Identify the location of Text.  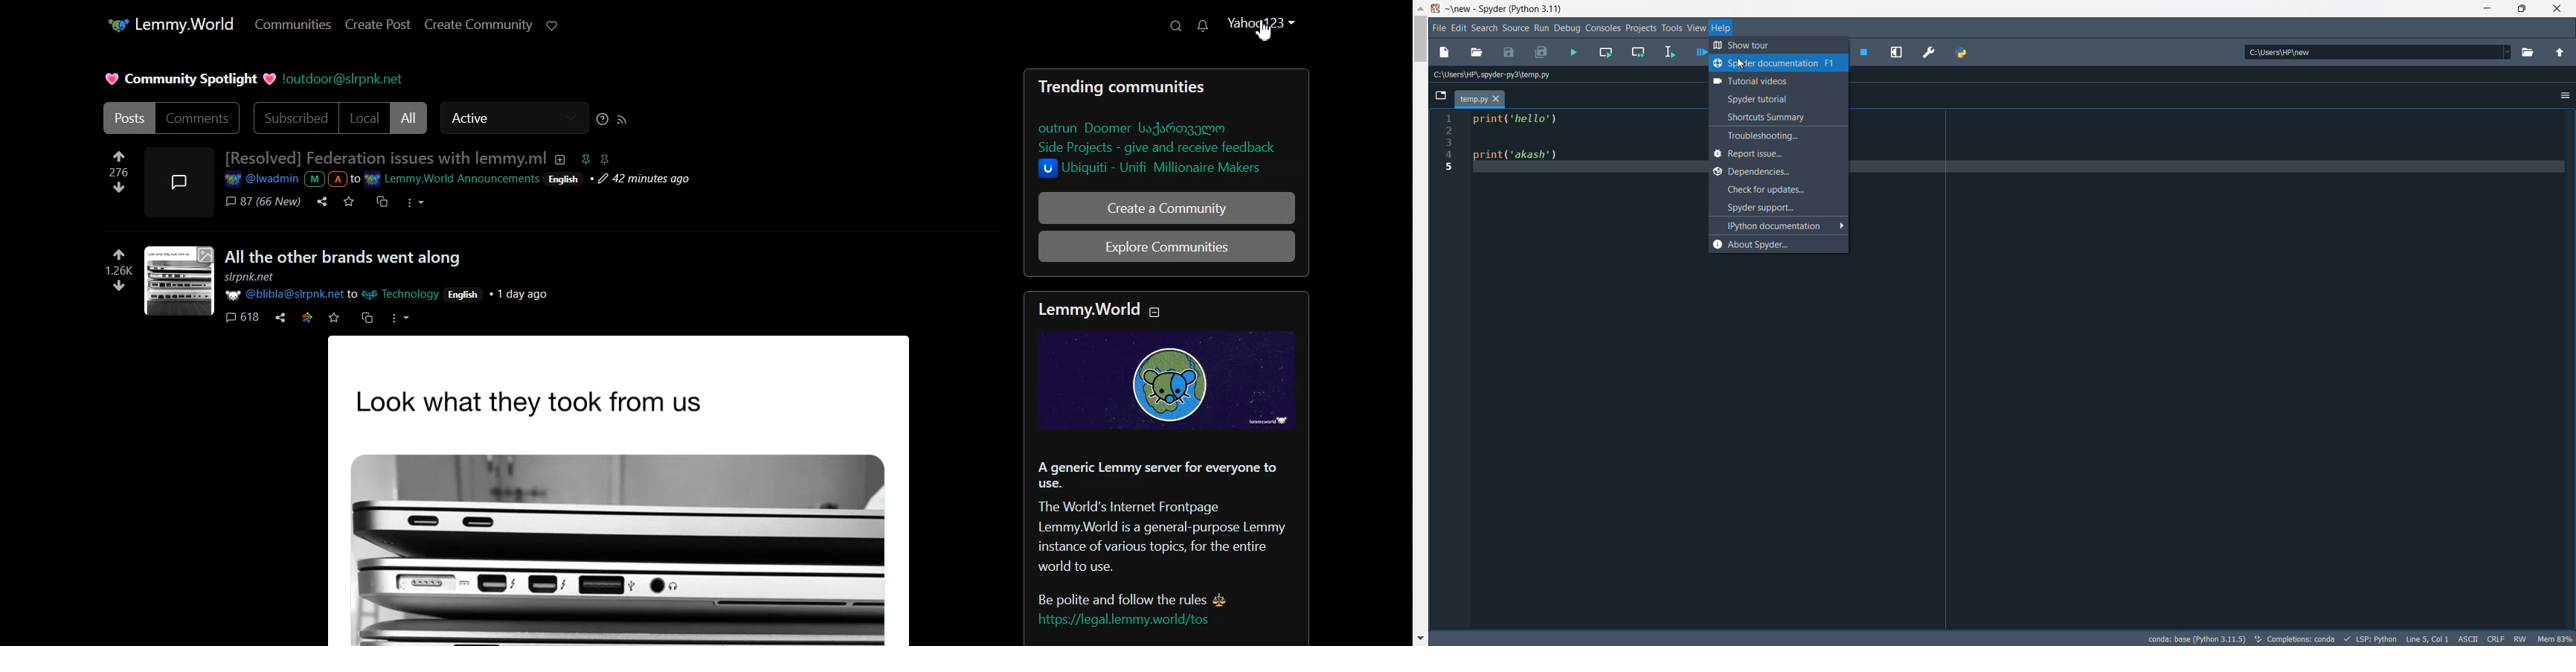
(385, 158).